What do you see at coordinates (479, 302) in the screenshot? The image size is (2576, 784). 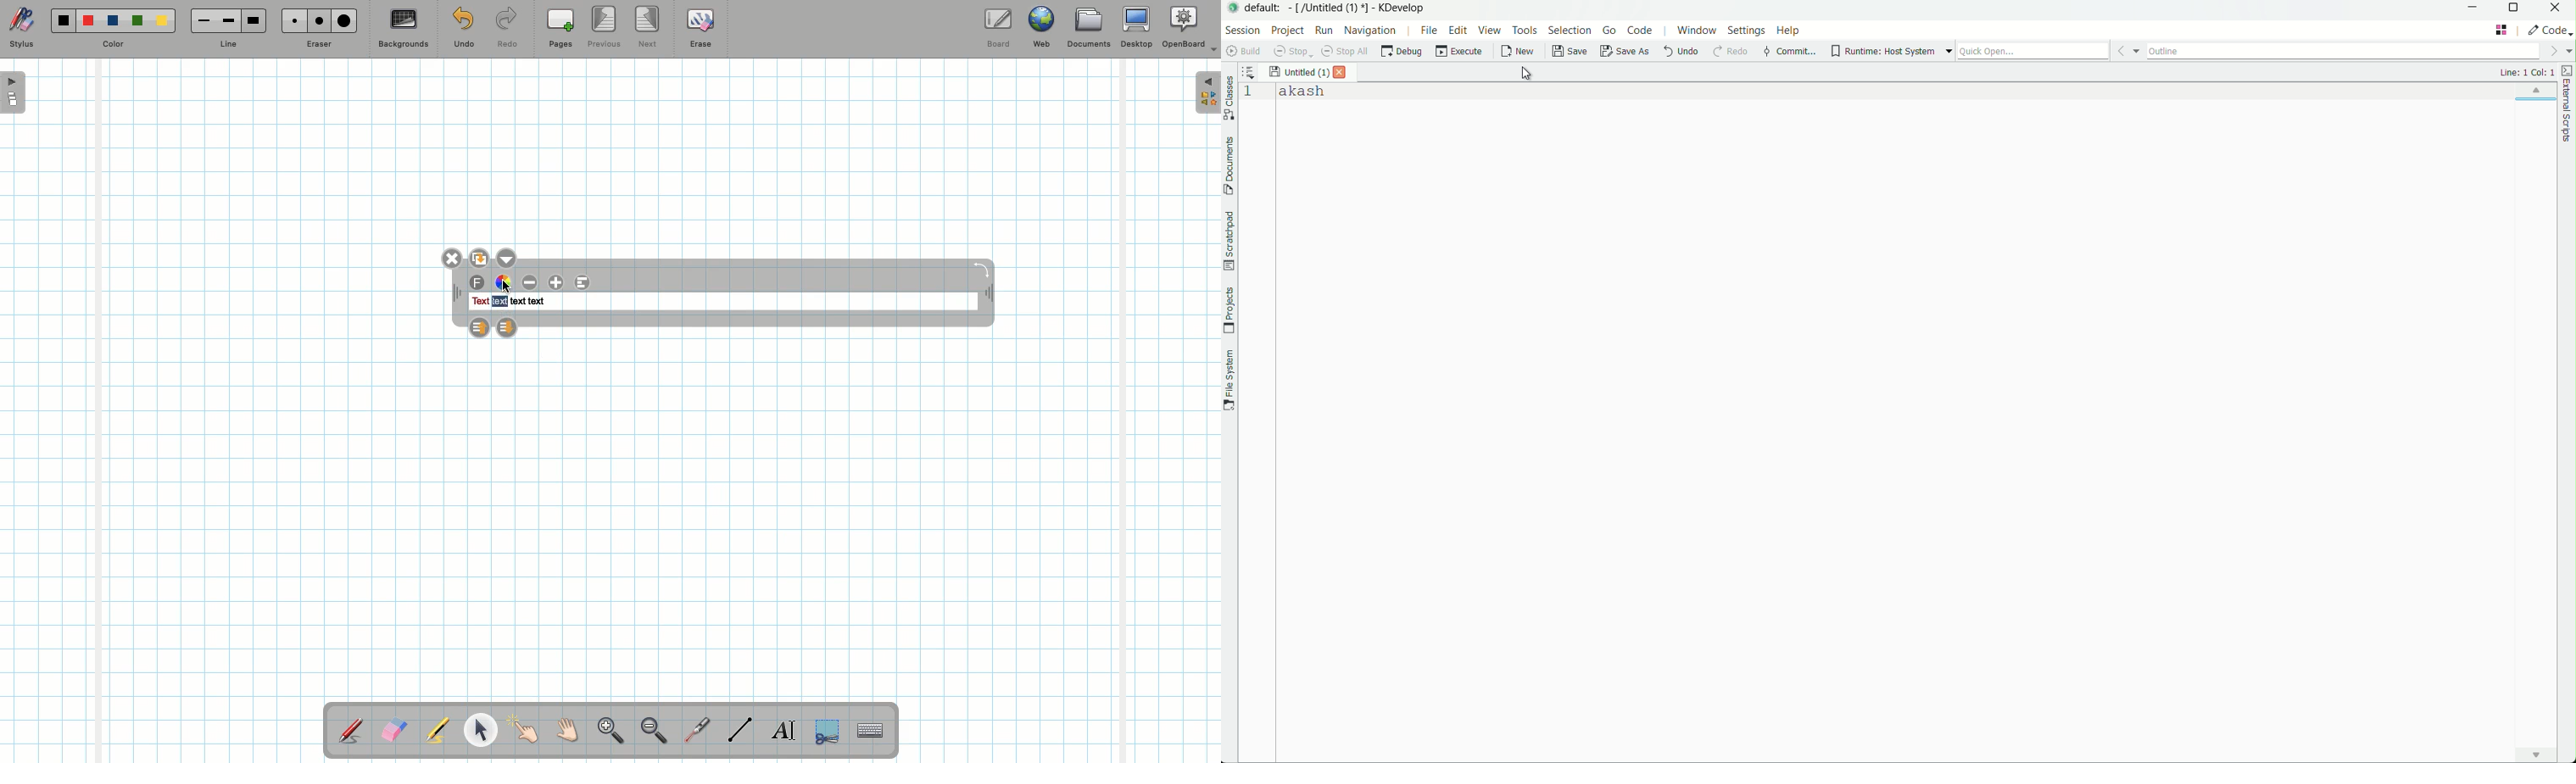 I see `text` at bounding box center [479, 302].